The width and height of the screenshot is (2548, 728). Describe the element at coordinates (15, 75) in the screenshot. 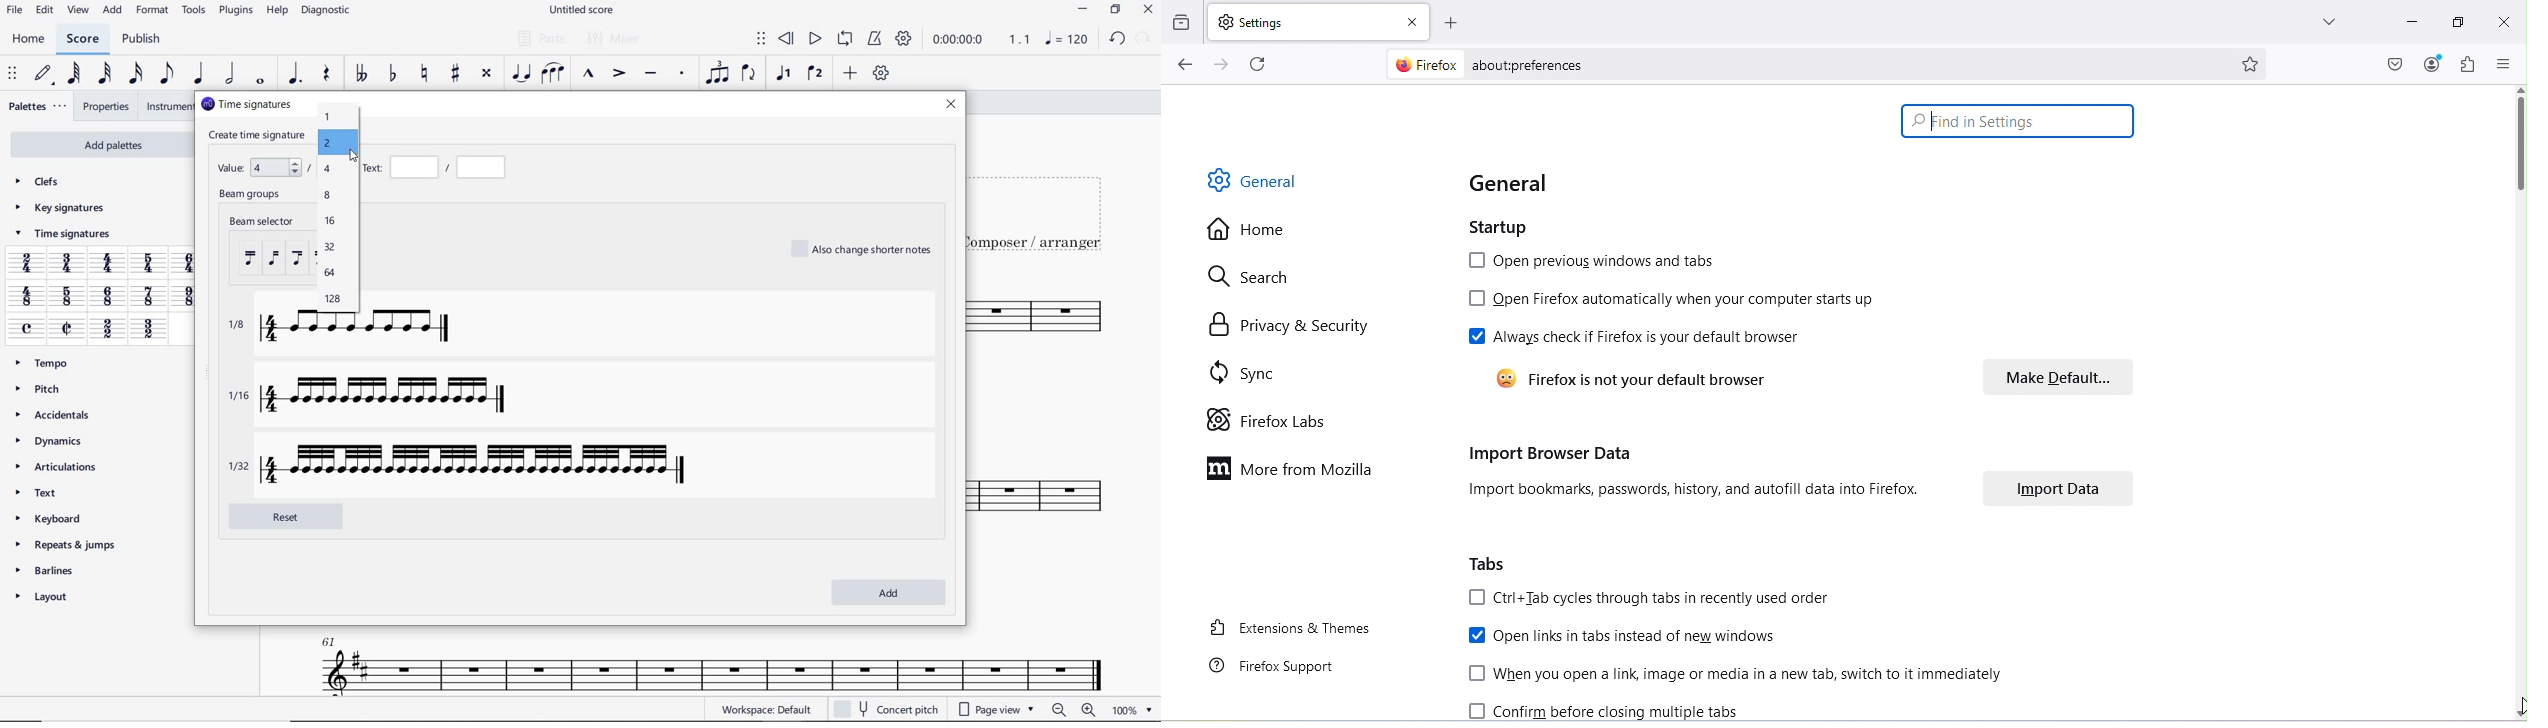

I see `SELECET TO MOVE` at that location.